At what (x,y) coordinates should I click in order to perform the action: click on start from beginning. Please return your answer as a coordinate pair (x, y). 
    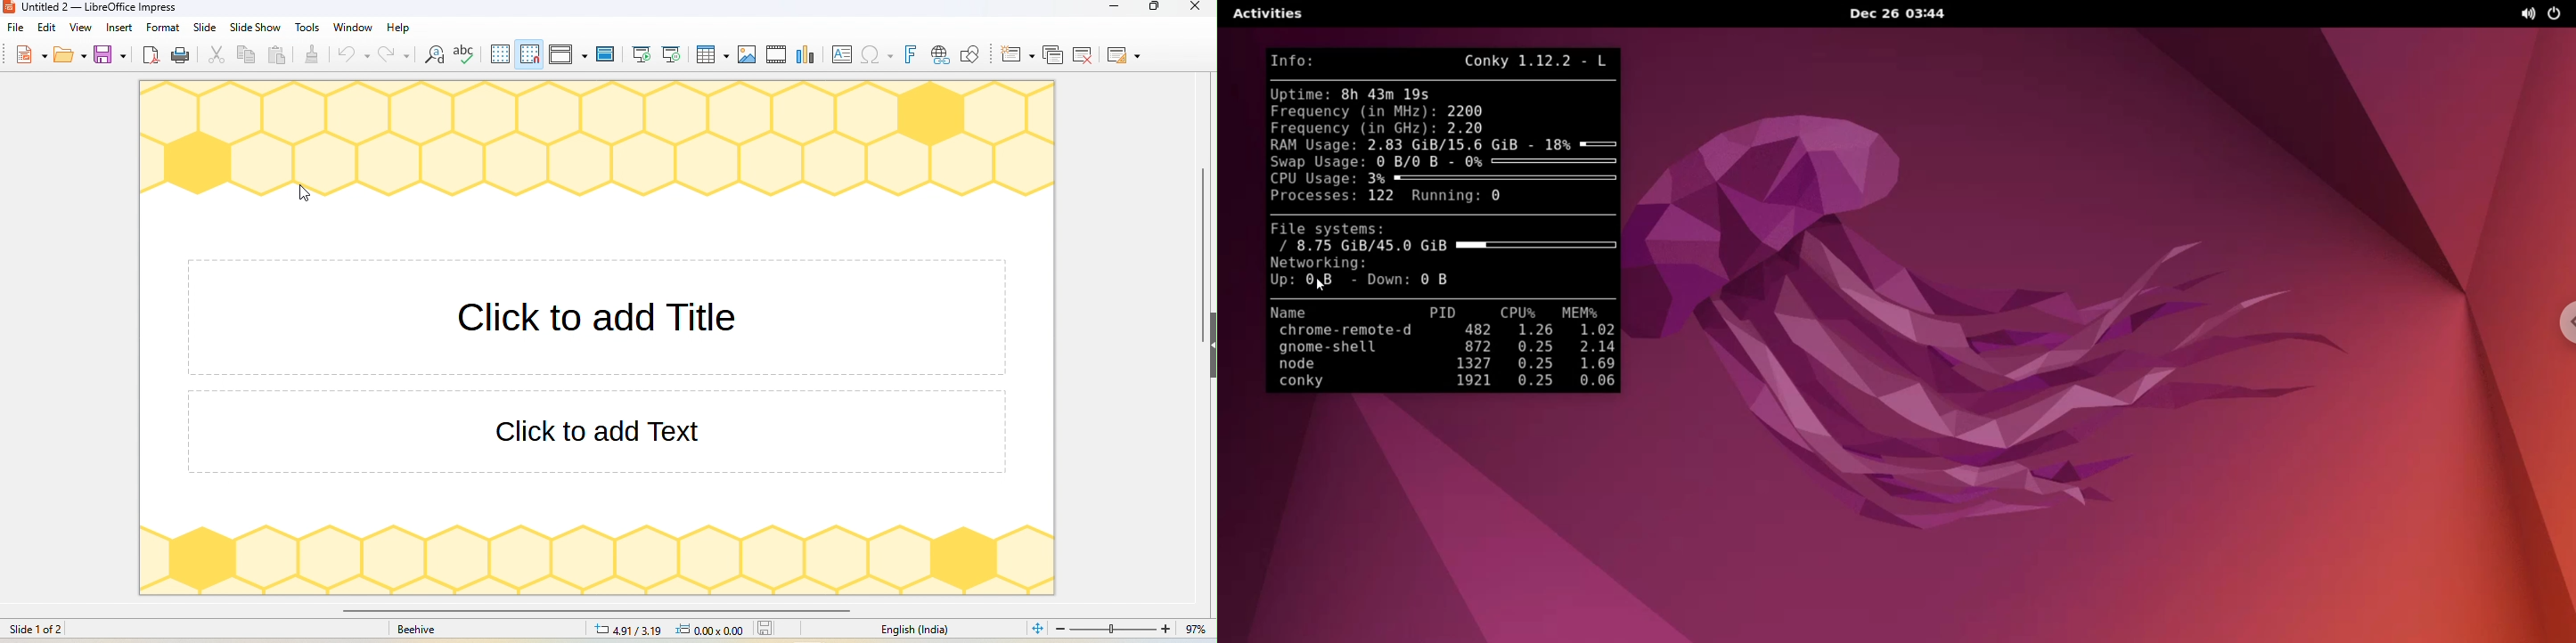
    Looking at the image, I should click on (642, 53).